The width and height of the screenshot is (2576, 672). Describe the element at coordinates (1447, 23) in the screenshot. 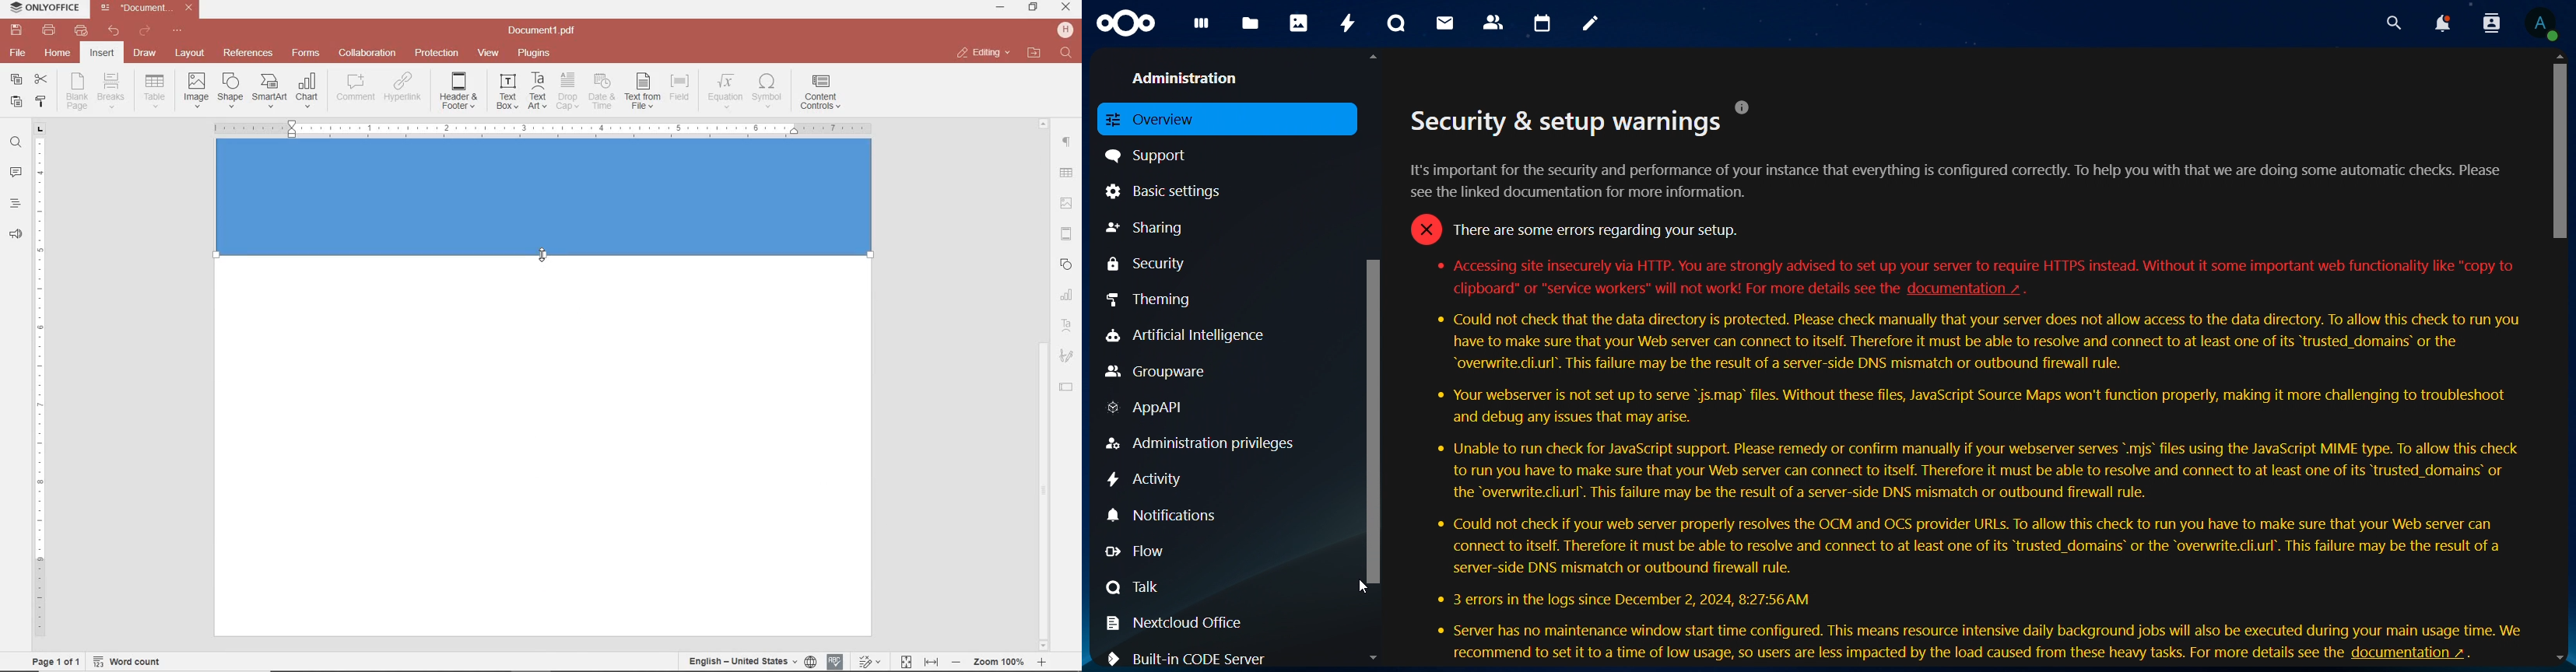

I see `mail` at that location.